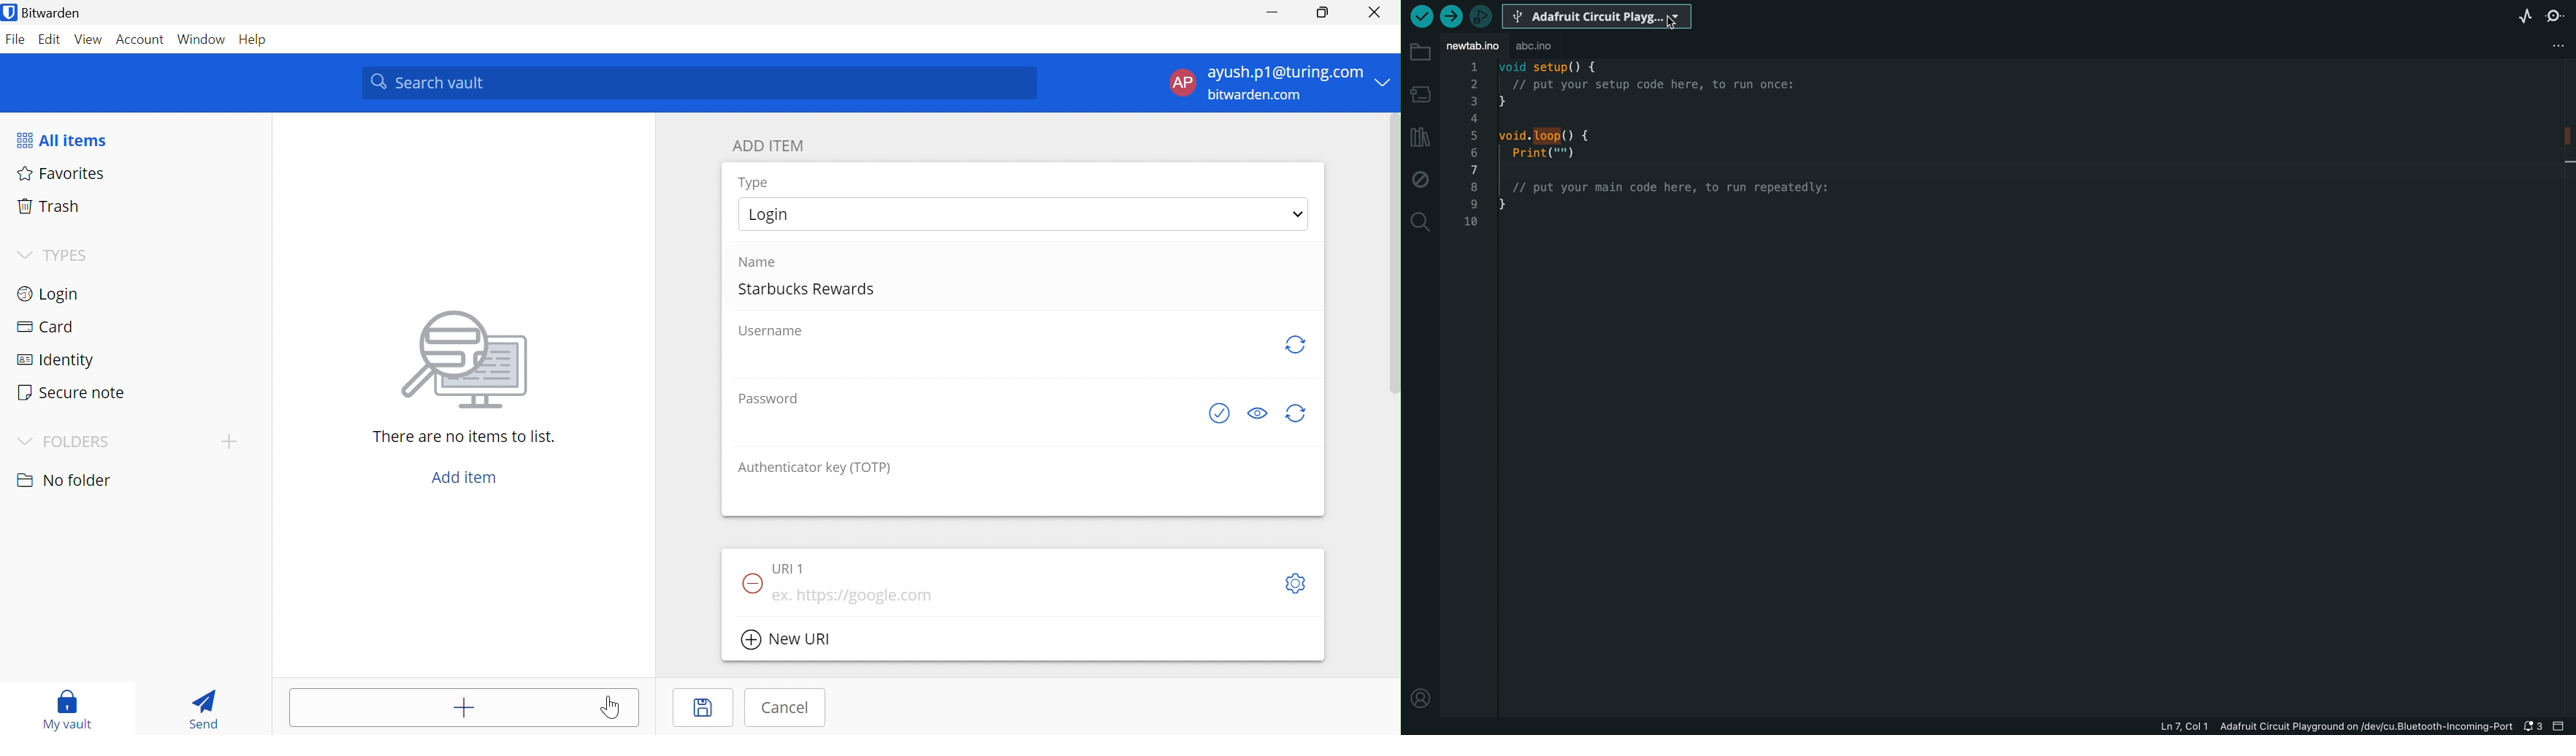  What do you see at coordinates (1386, 81) in the screenshot?
I see `Drop Down` at bounding box center [1386, 81].